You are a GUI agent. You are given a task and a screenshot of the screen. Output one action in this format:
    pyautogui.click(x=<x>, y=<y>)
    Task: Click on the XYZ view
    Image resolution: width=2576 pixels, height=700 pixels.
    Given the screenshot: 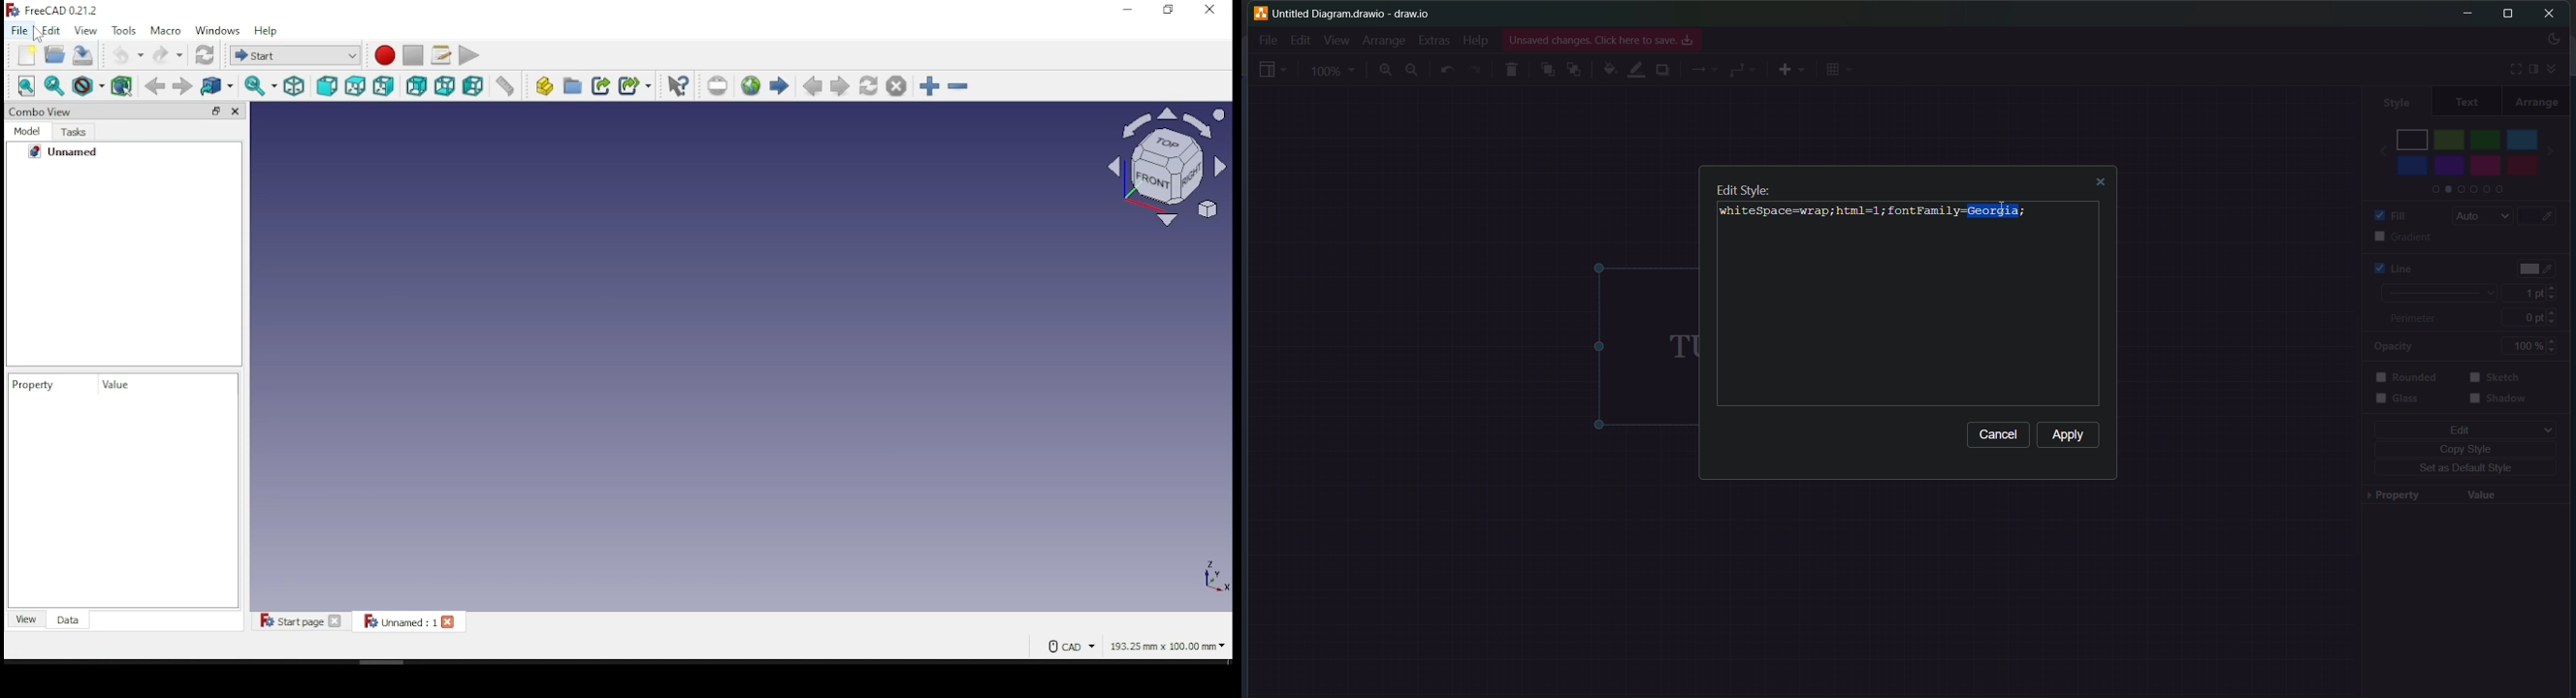 What is the action you would take?
    pyautogui.click(x=1195, y=584)
    